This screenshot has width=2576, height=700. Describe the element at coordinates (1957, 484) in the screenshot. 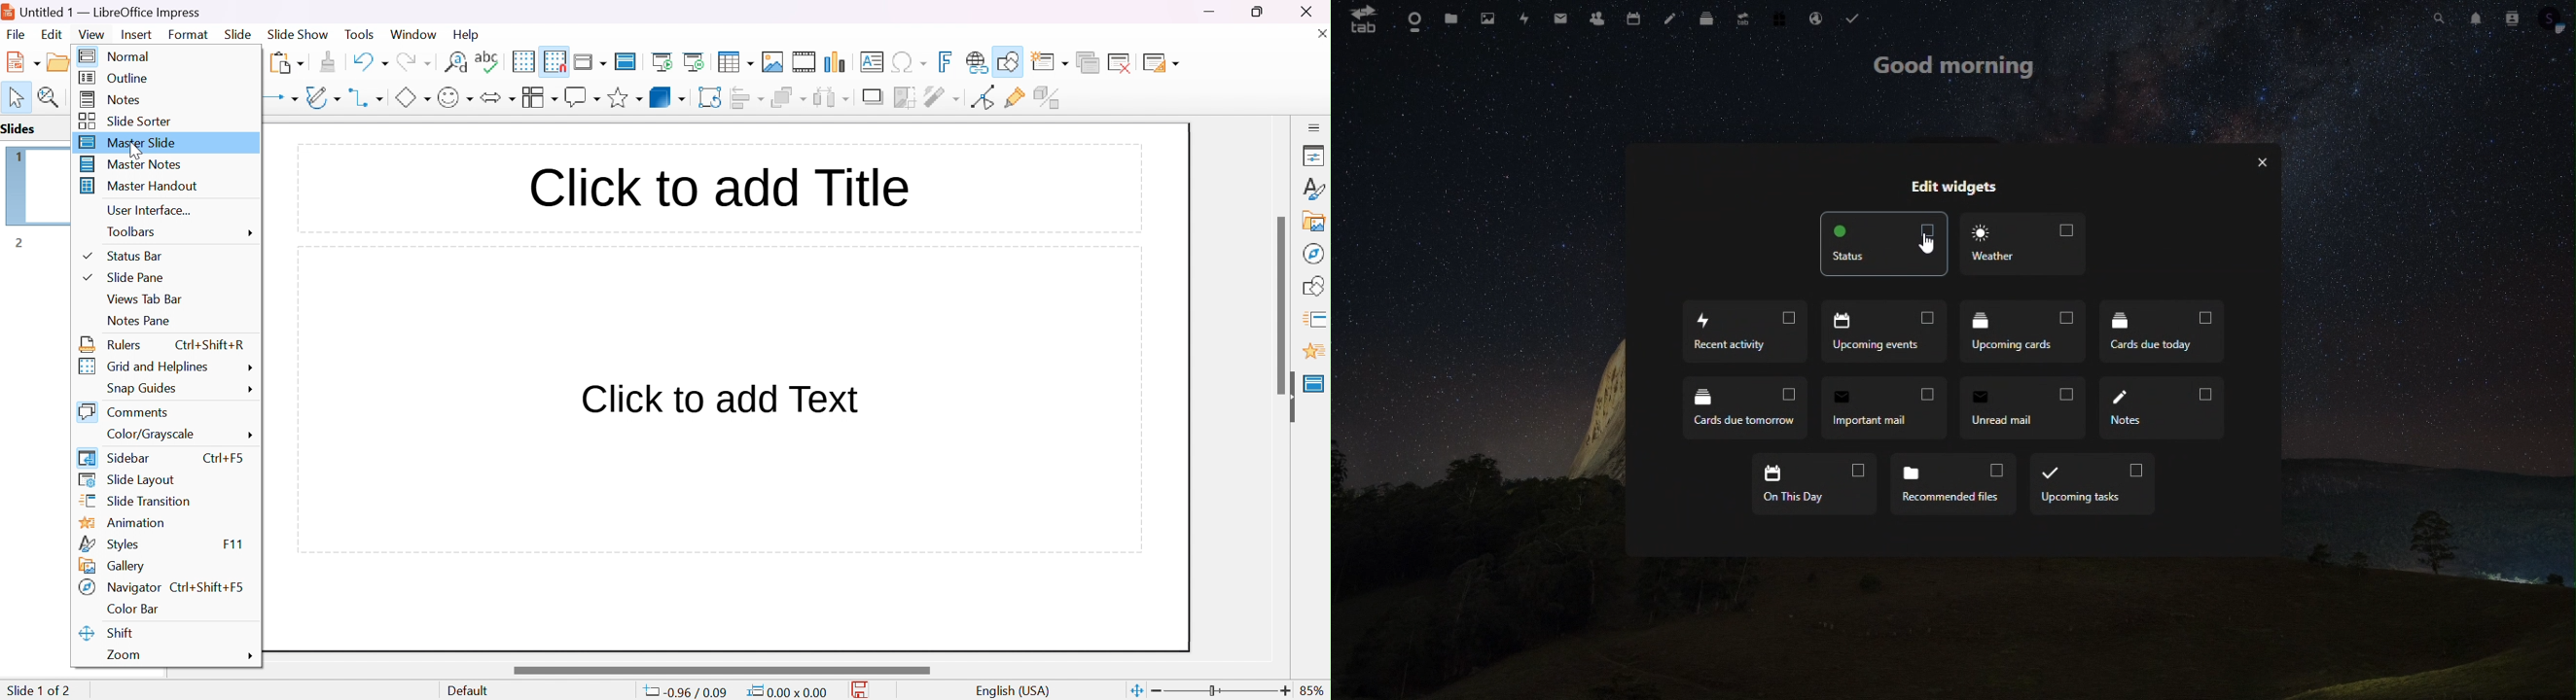

I see `recommended files` at that location.